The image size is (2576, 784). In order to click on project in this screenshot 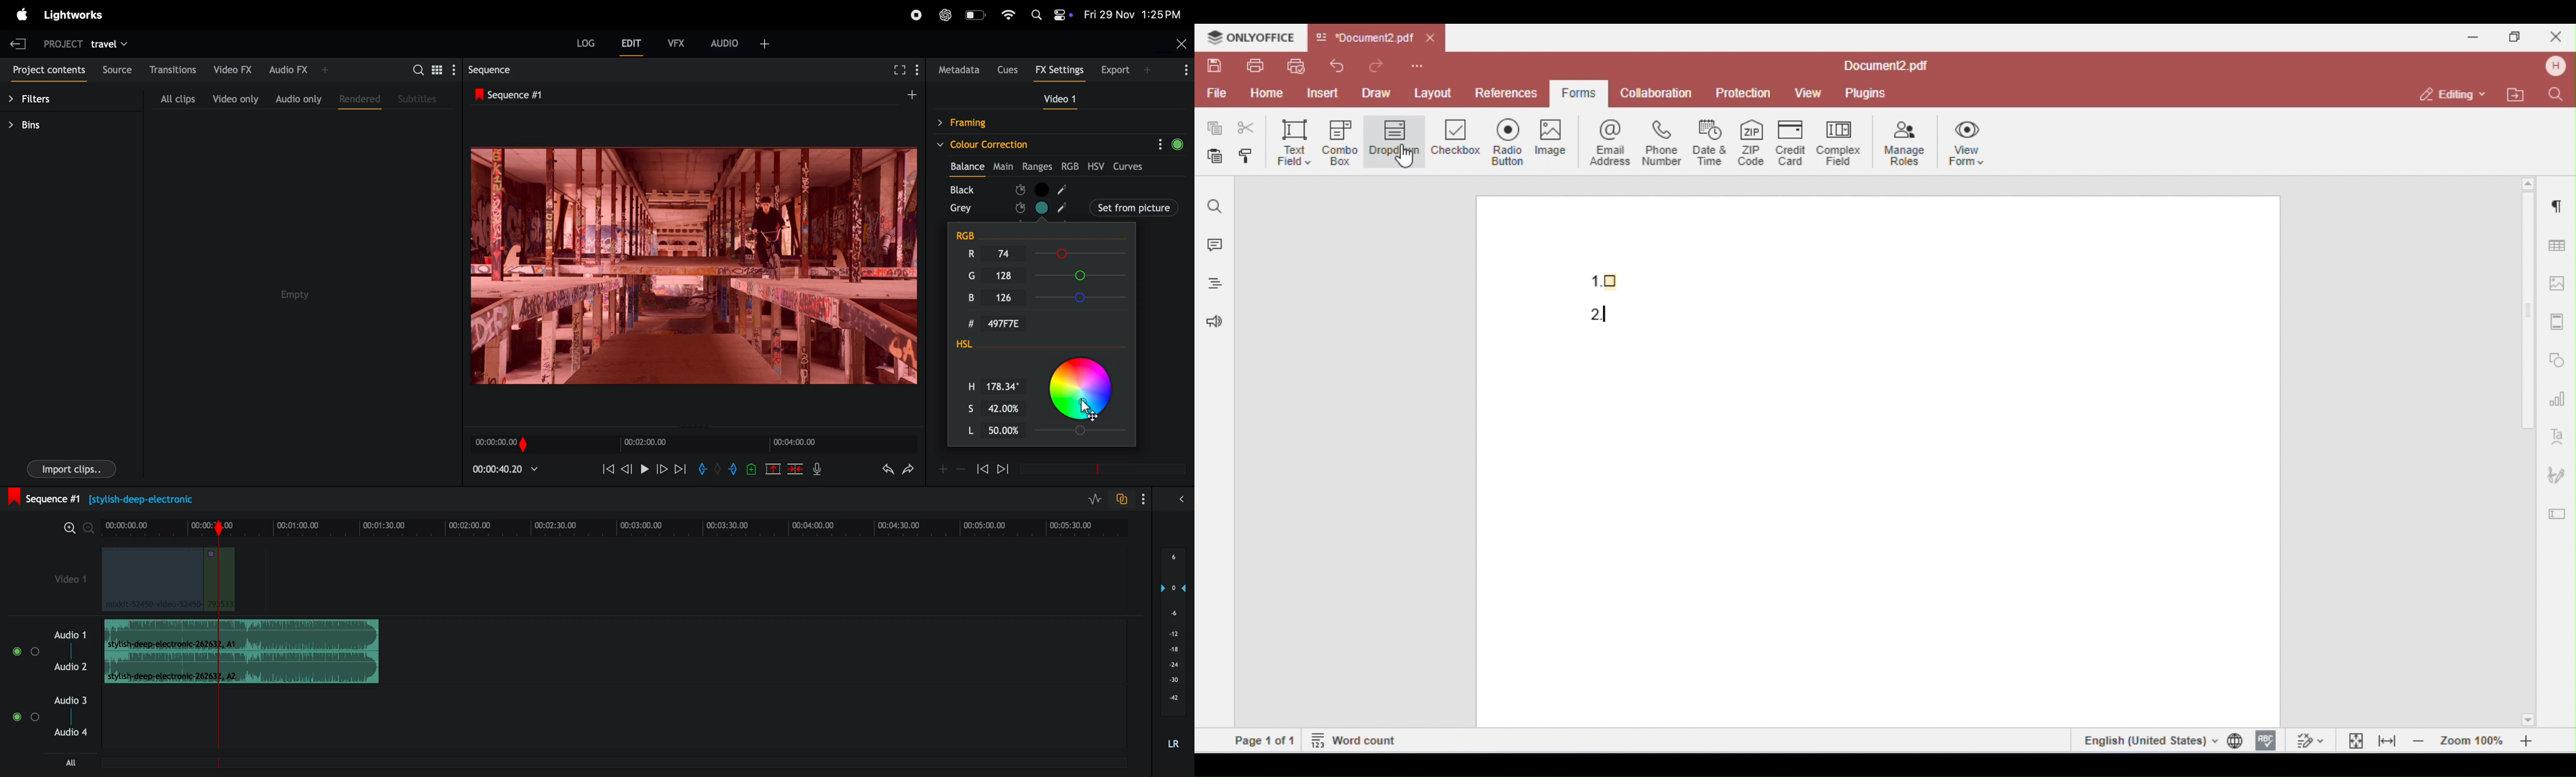, I will do `click(61, 43)`.